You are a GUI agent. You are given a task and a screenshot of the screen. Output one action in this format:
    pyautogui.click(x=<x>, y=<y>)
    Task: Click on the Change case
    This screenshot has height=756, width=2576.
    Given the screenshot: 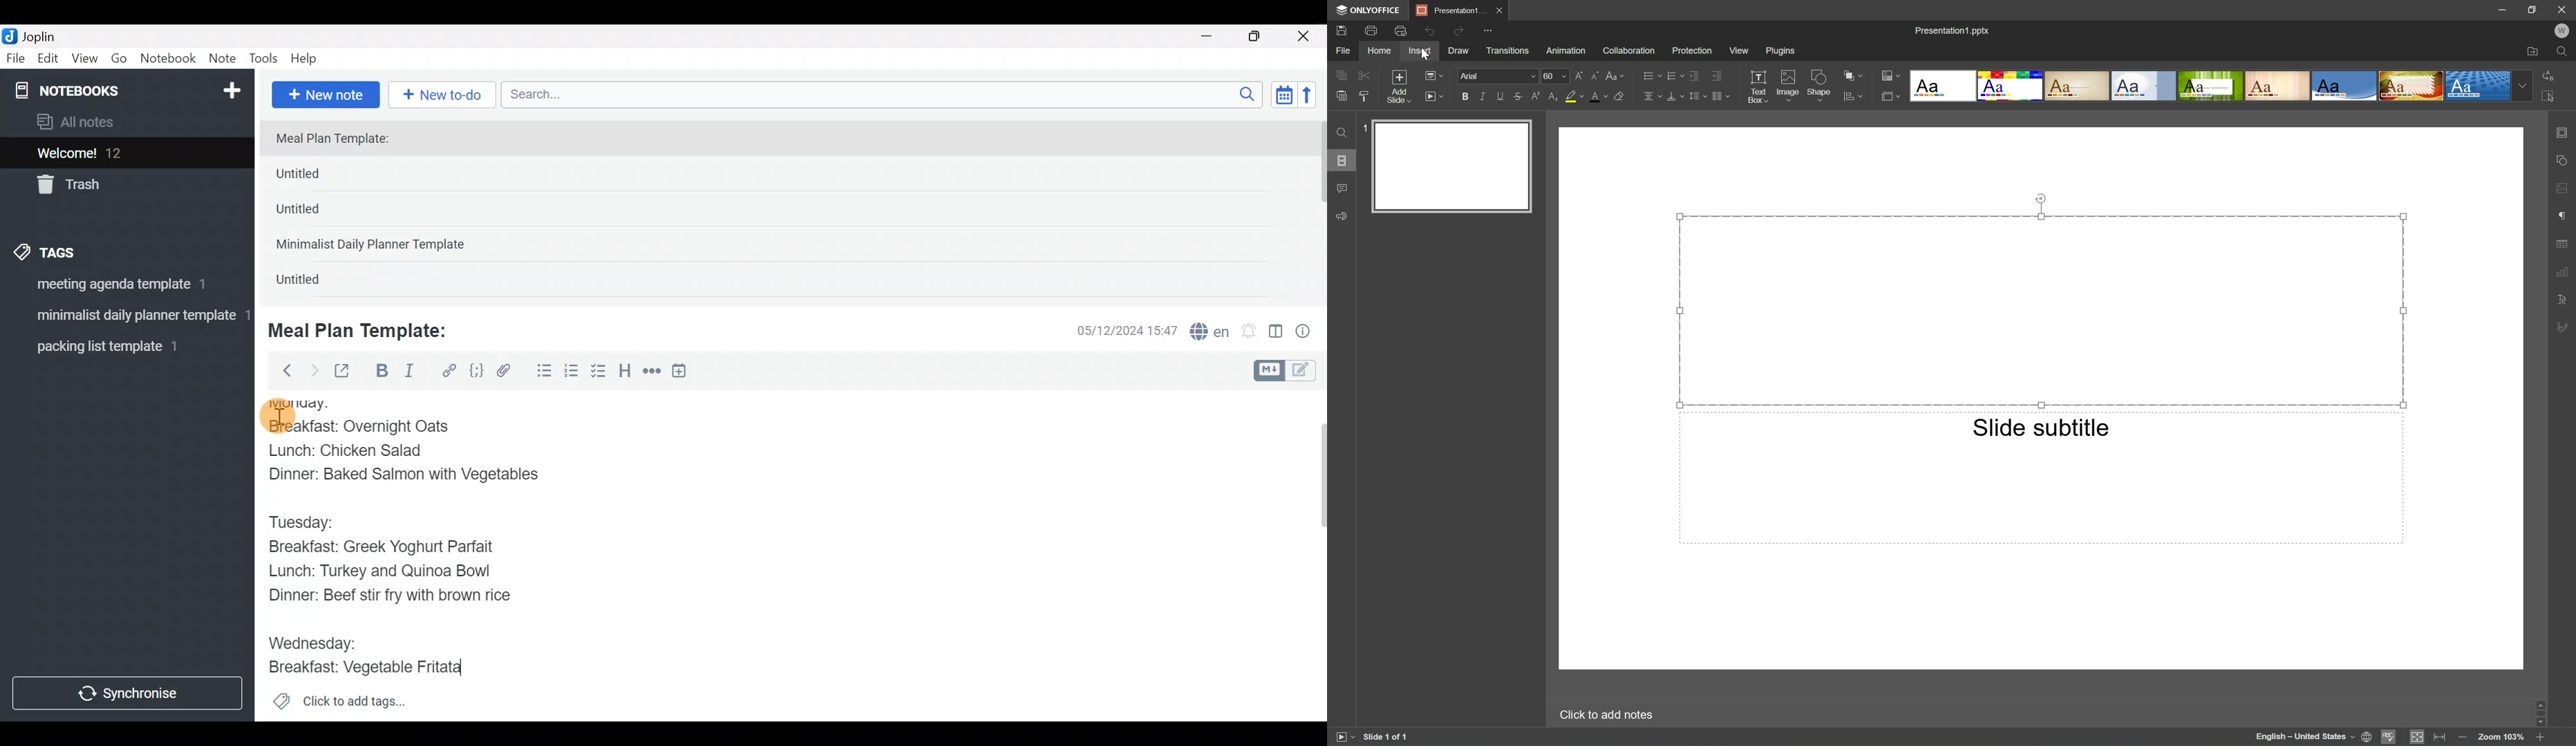 What is the action you would take?
    pyautogui.click(x=1617, y=74)
    